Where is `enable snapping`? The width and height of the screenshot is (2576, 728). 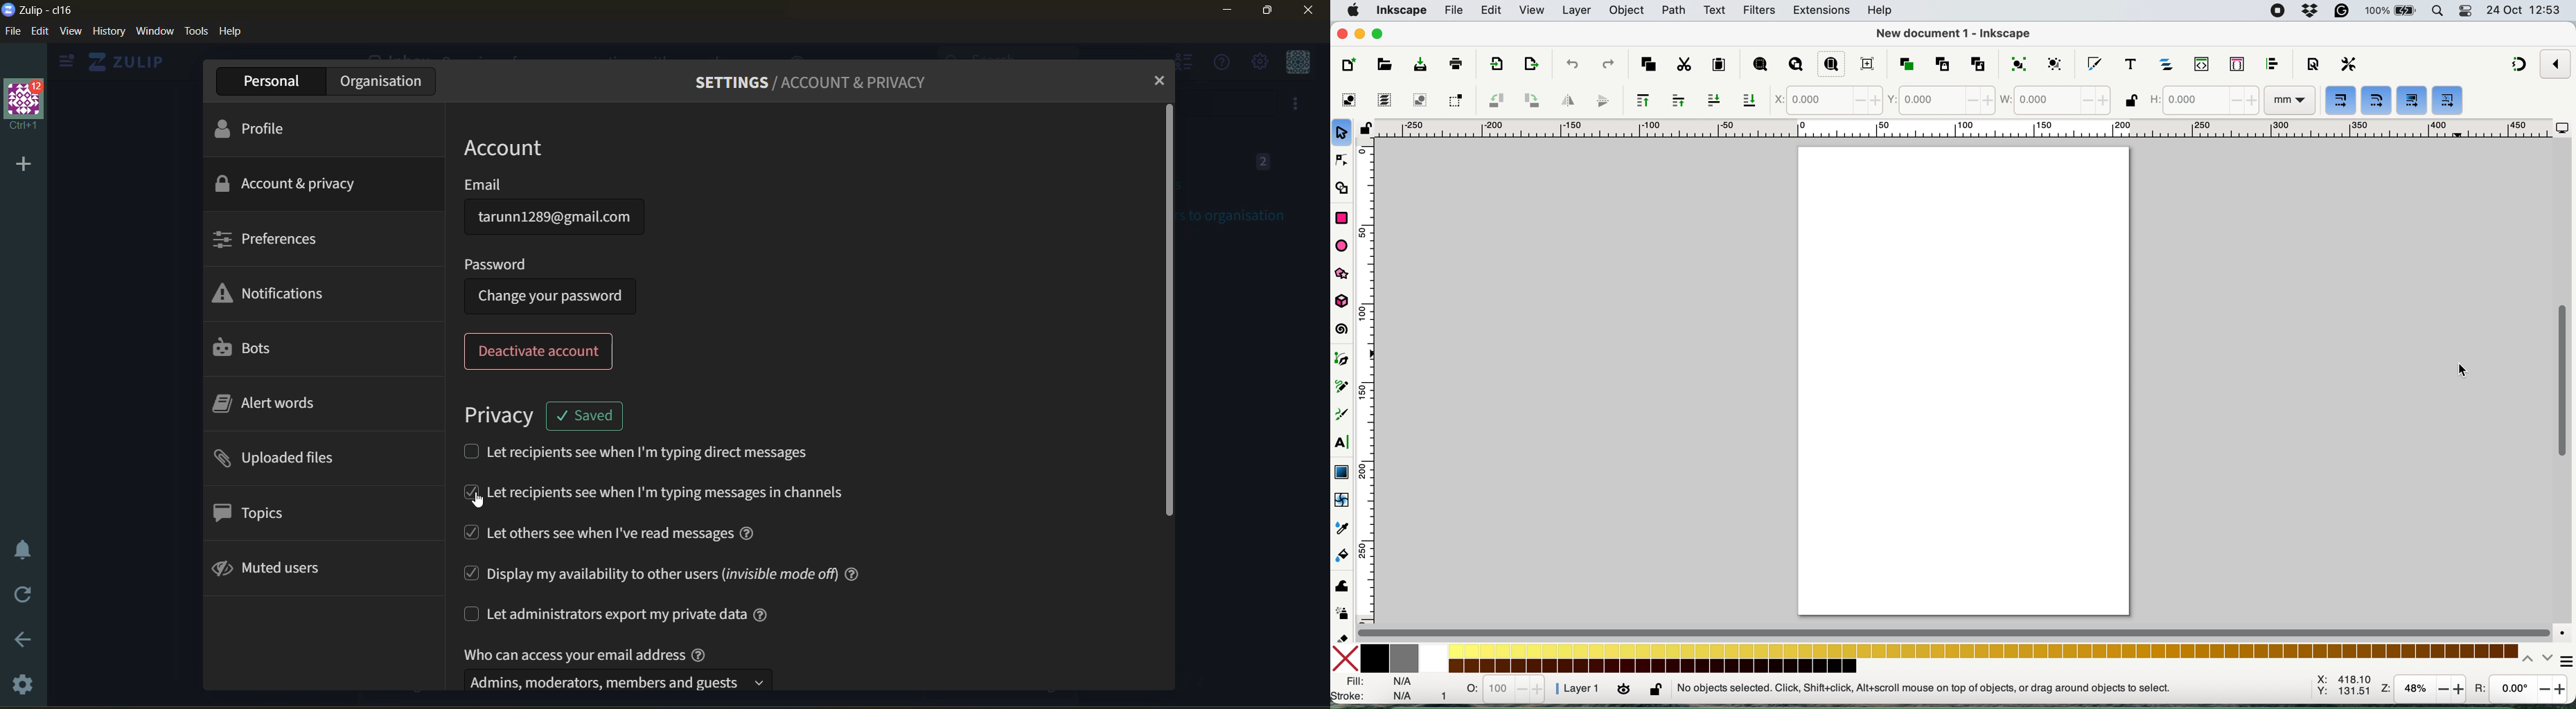
enable snapping is located at coordinates (2553, 64).